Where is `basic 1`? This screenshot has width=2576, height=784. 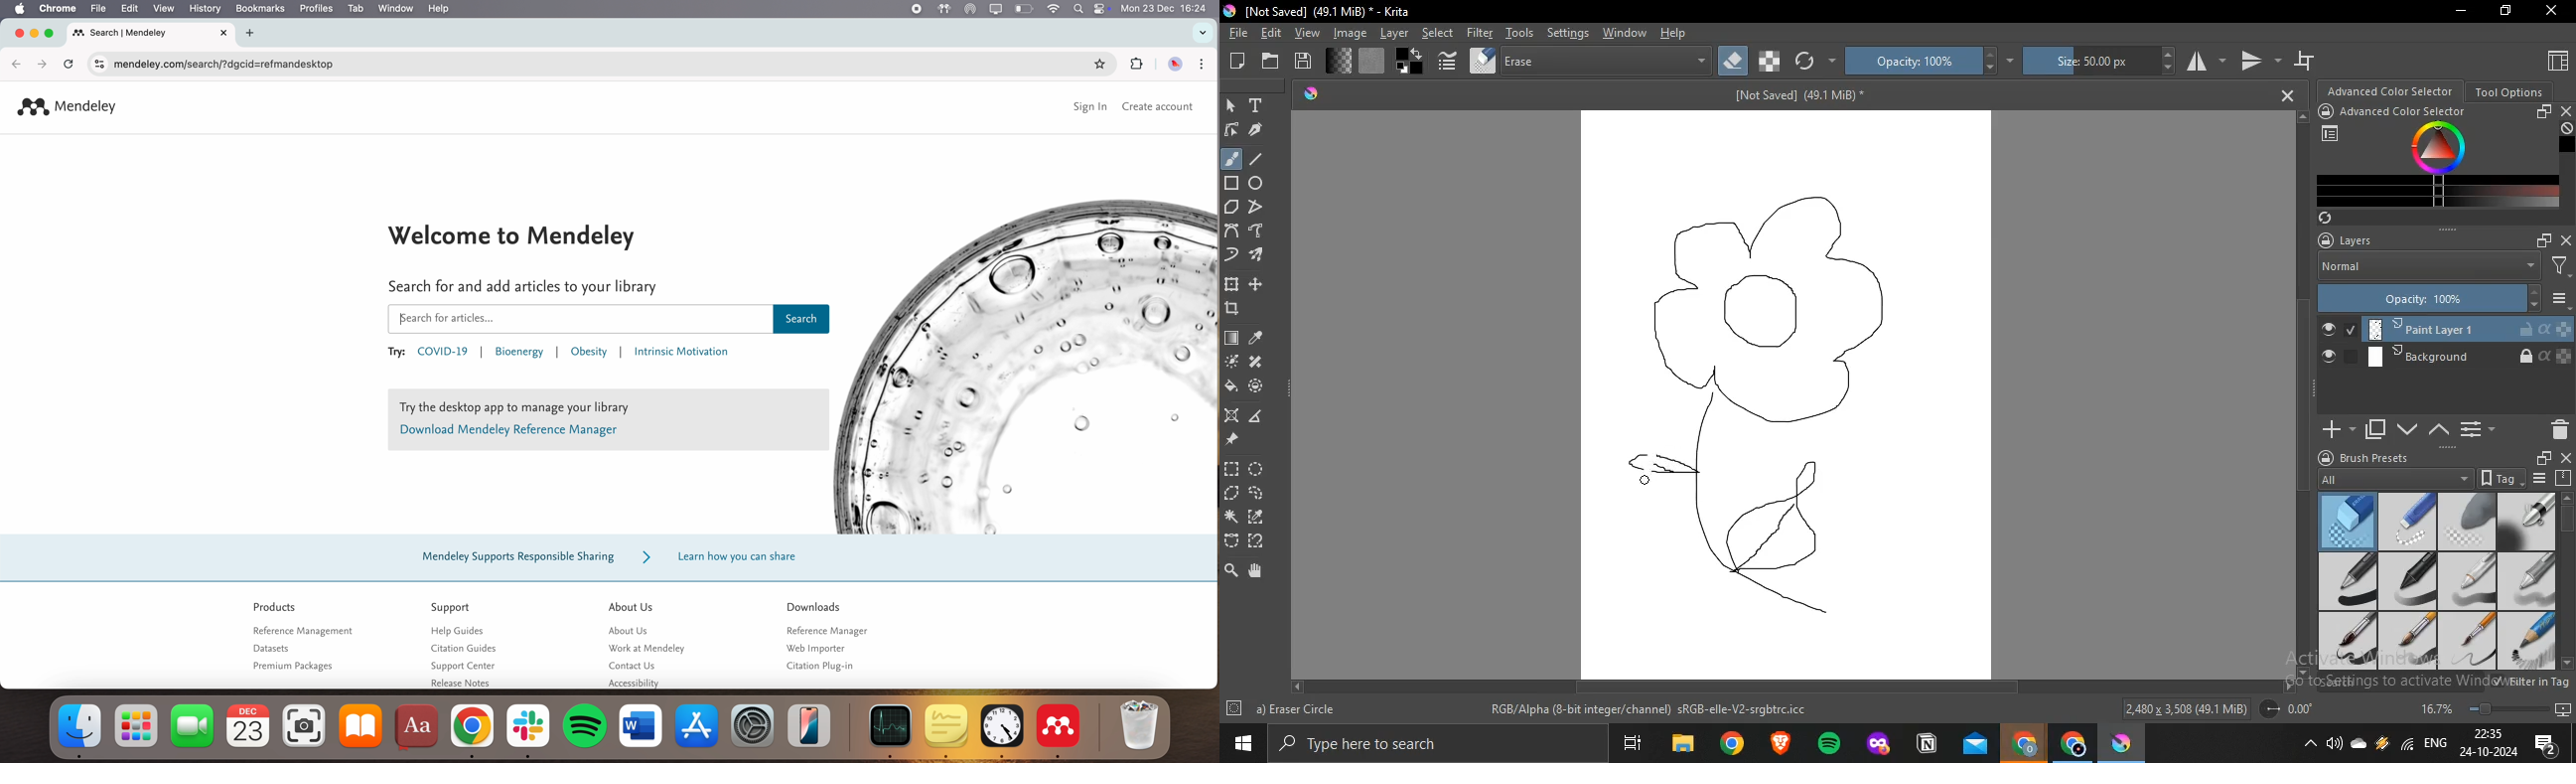
basic 1 is located at coordinates (2349, 581).